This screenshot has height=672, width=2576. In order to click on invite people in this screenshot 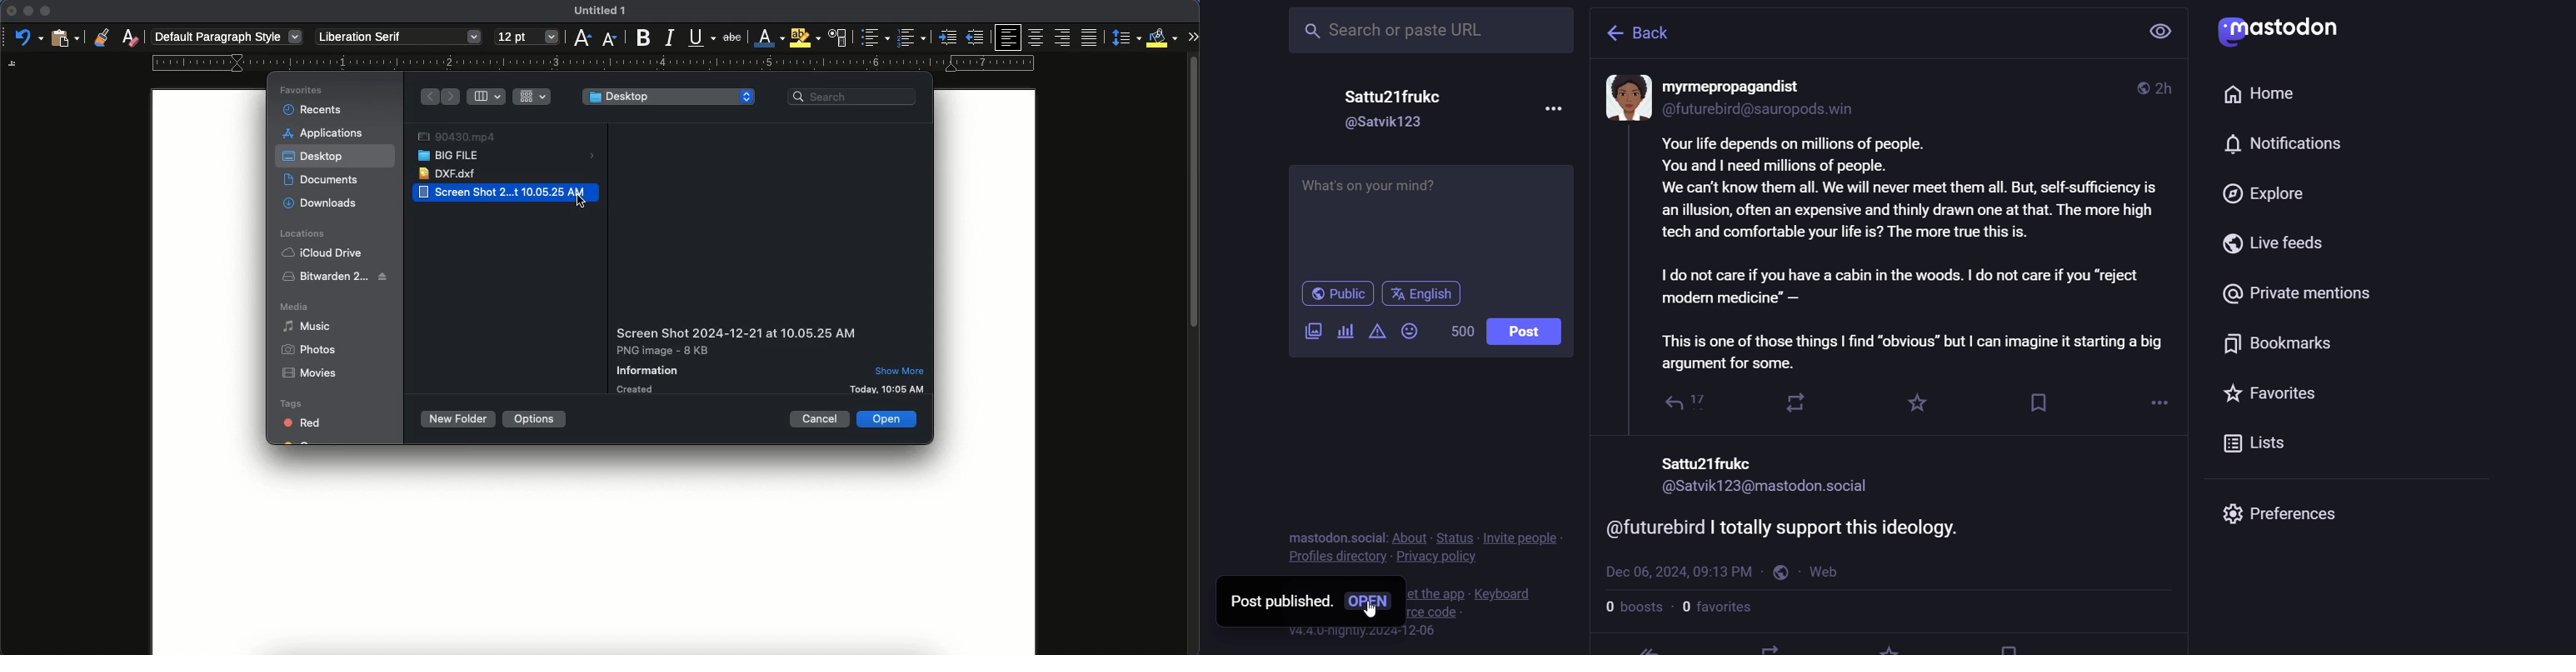, I will do `click(1525, 537)`.